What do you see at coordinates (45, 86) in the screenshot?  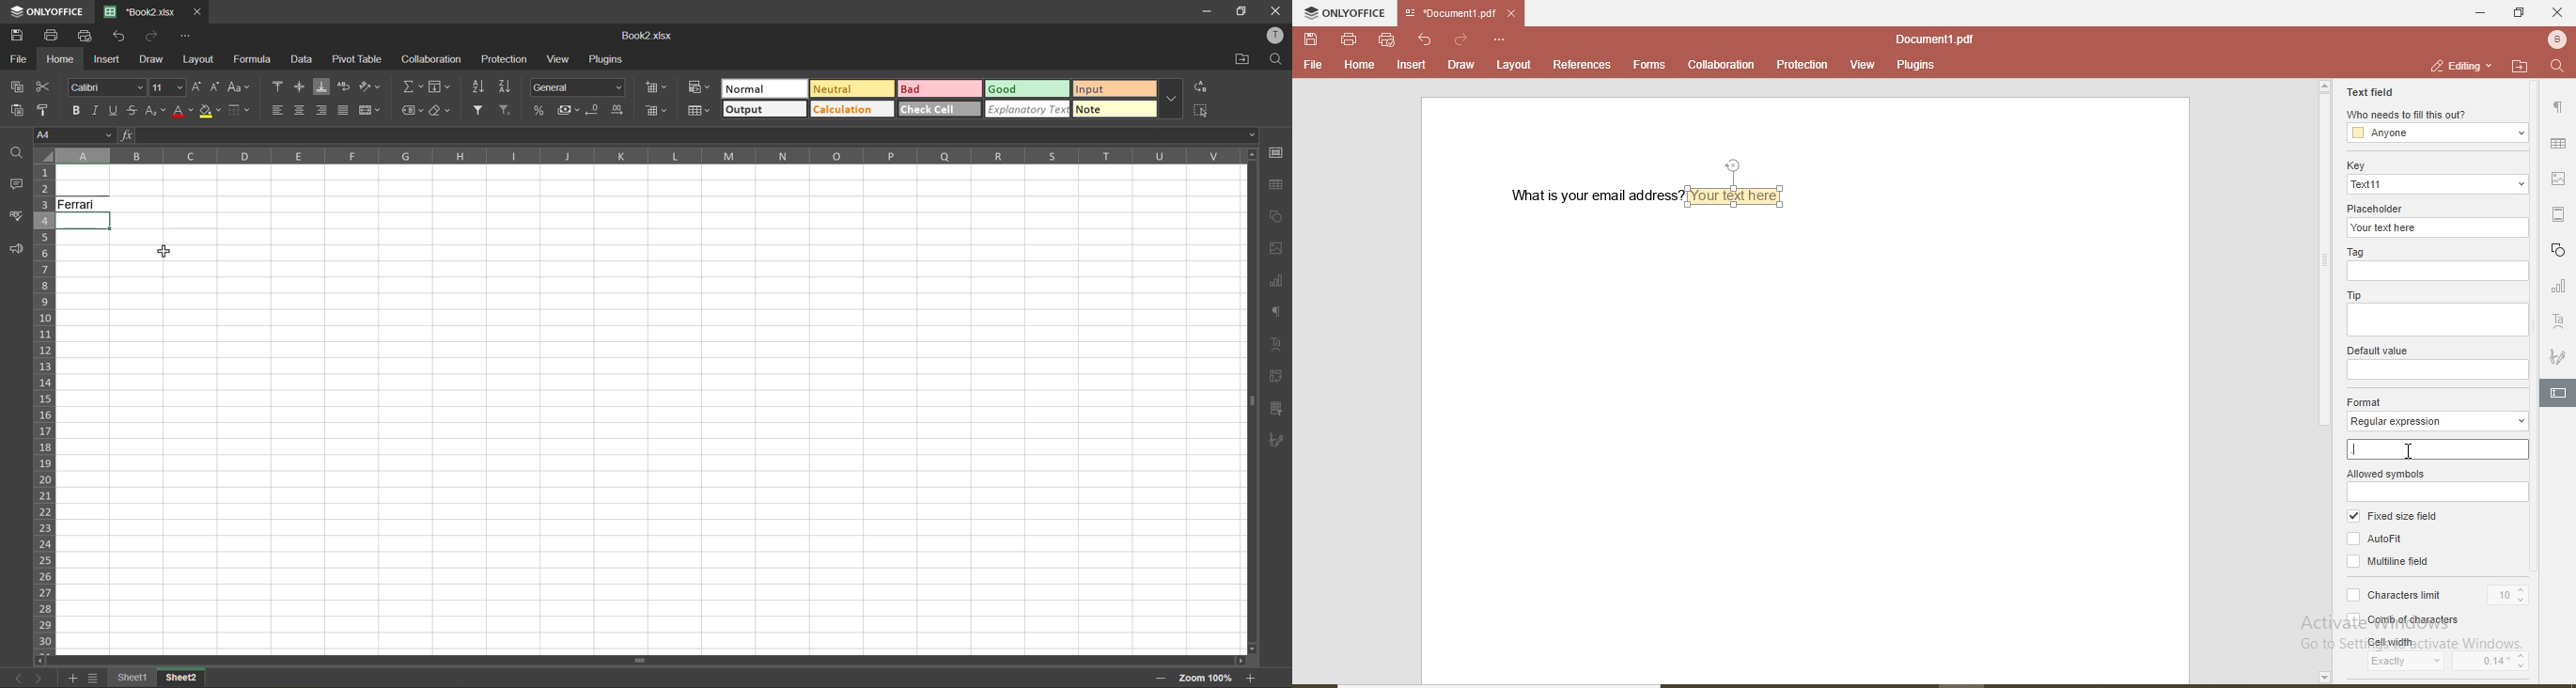 I see `cut` at bounding box center [45, 86].